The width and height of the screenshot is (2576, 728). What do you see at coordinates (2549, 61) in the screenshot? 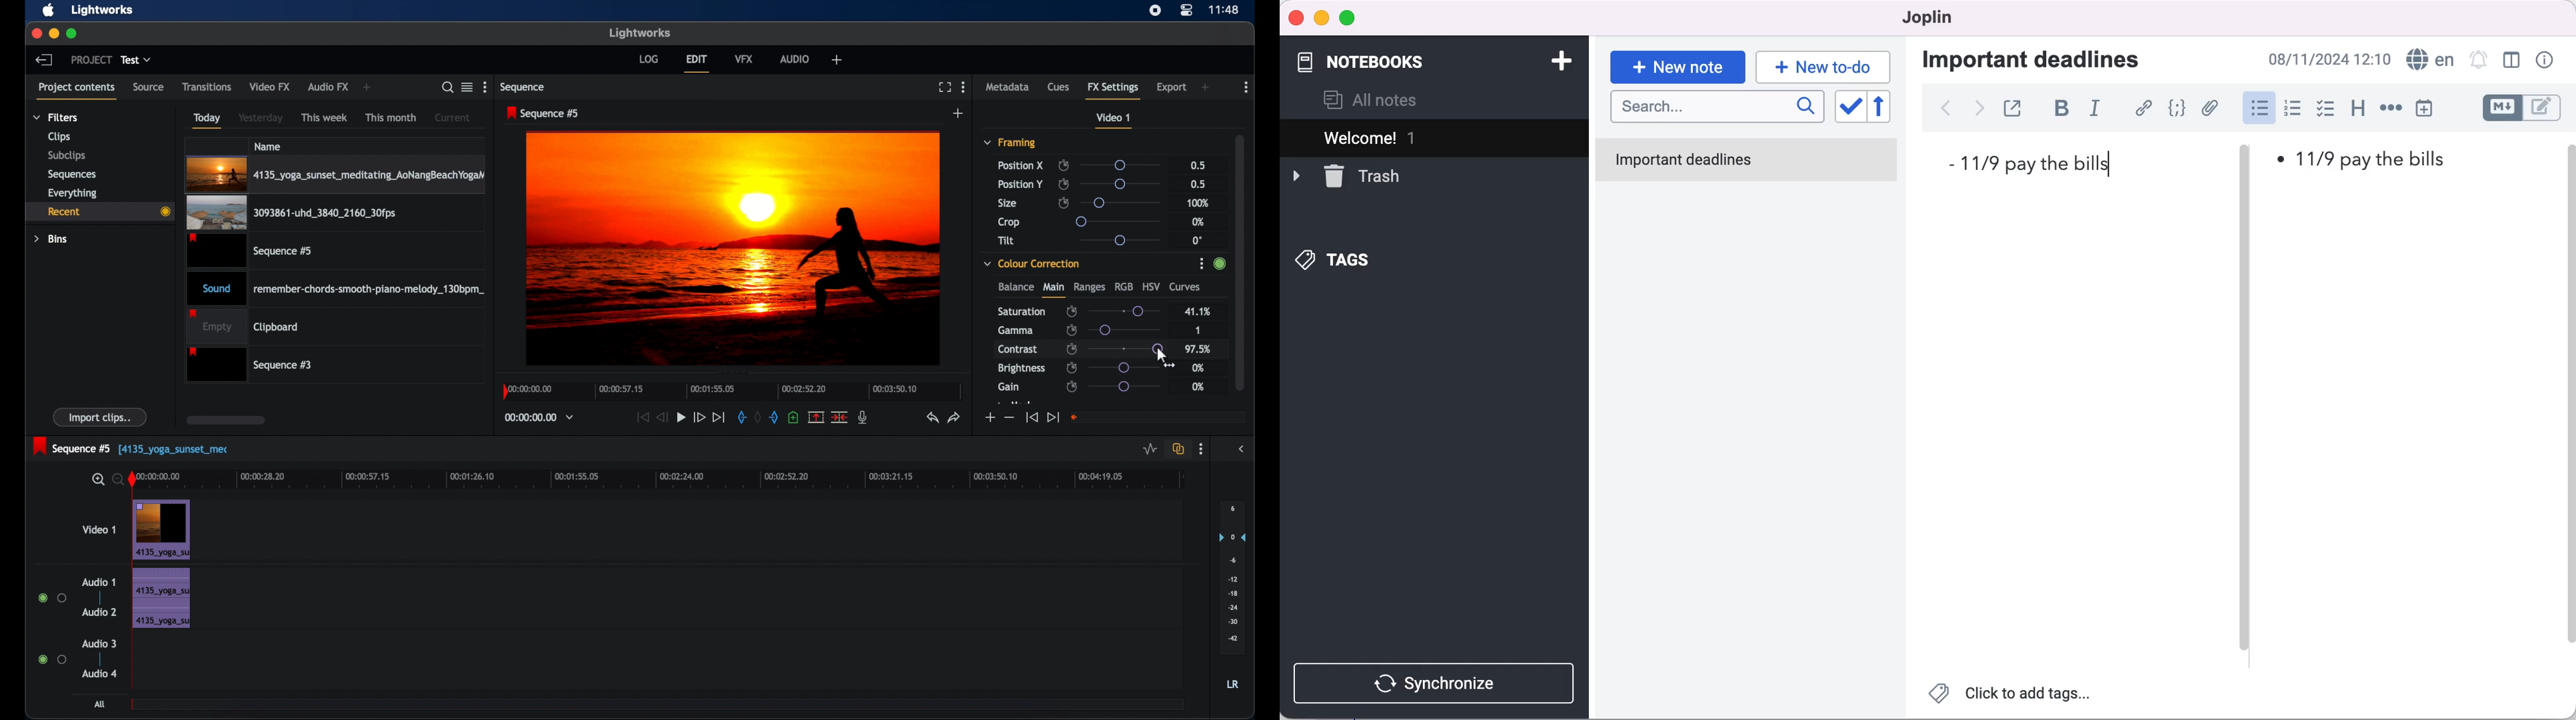
I see `note properties` at bounding box center [2549, 61].